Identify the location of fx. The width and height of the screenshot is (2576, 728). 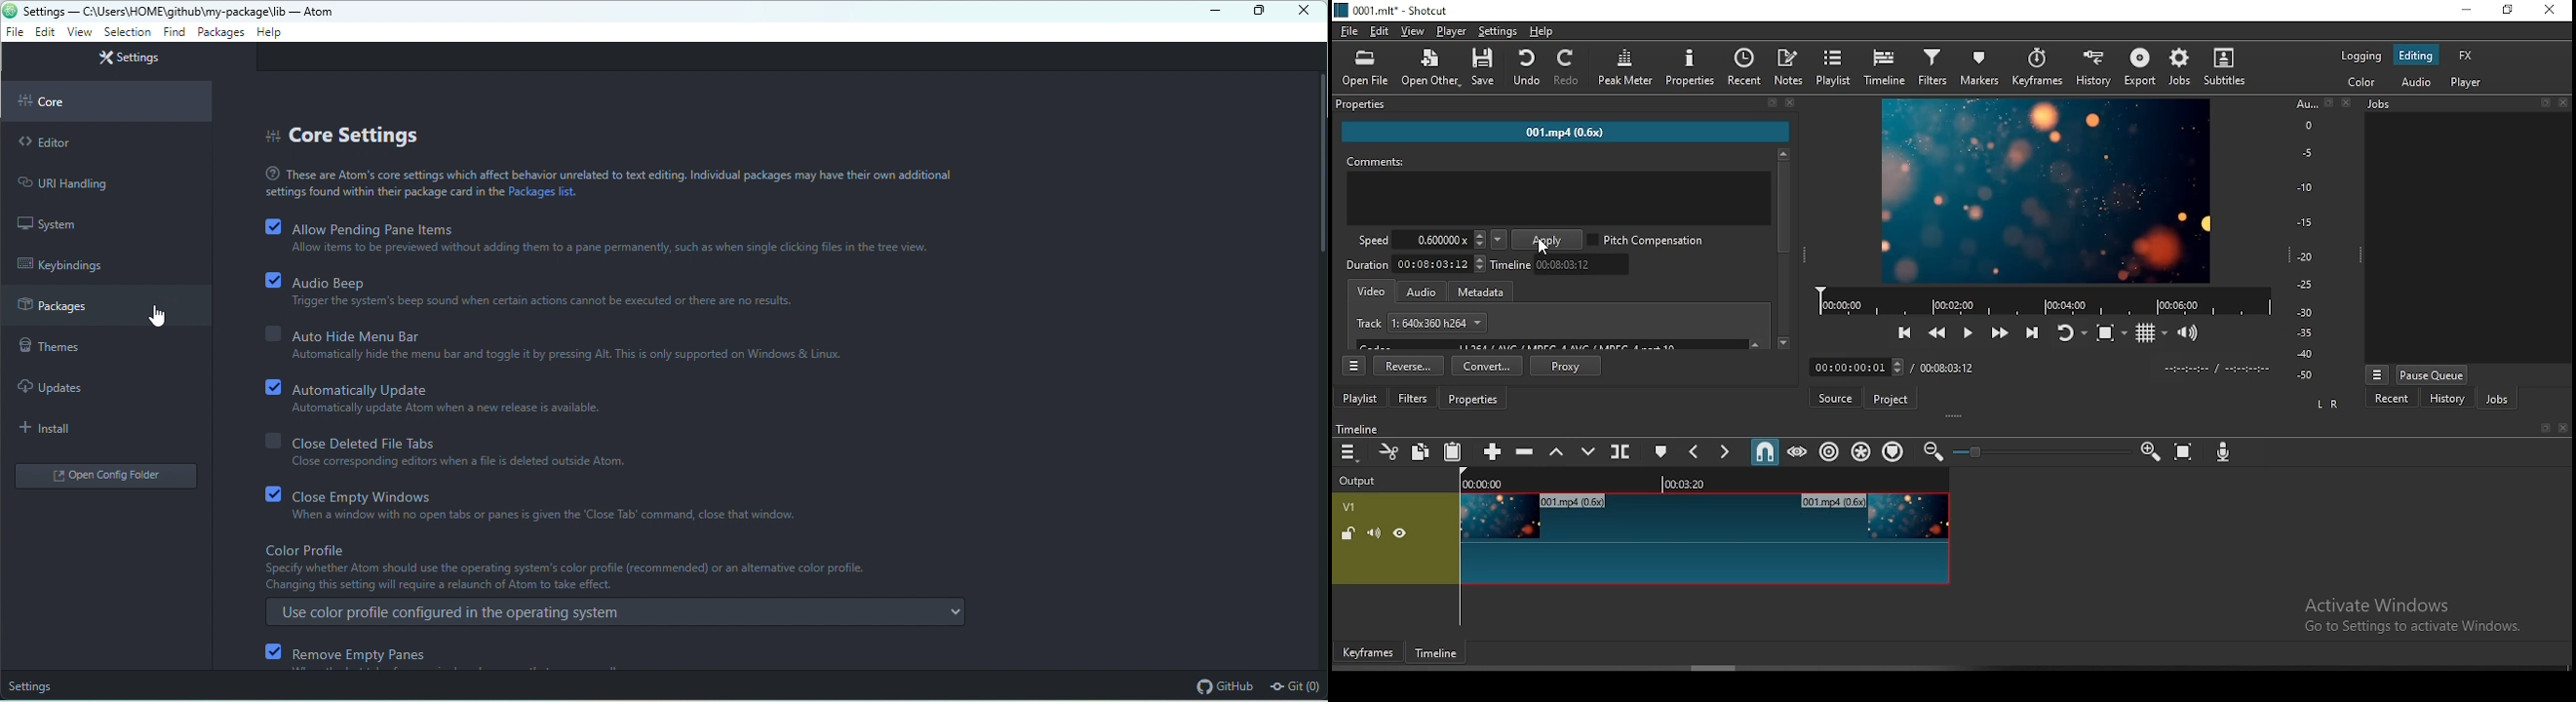
(2466, 57).